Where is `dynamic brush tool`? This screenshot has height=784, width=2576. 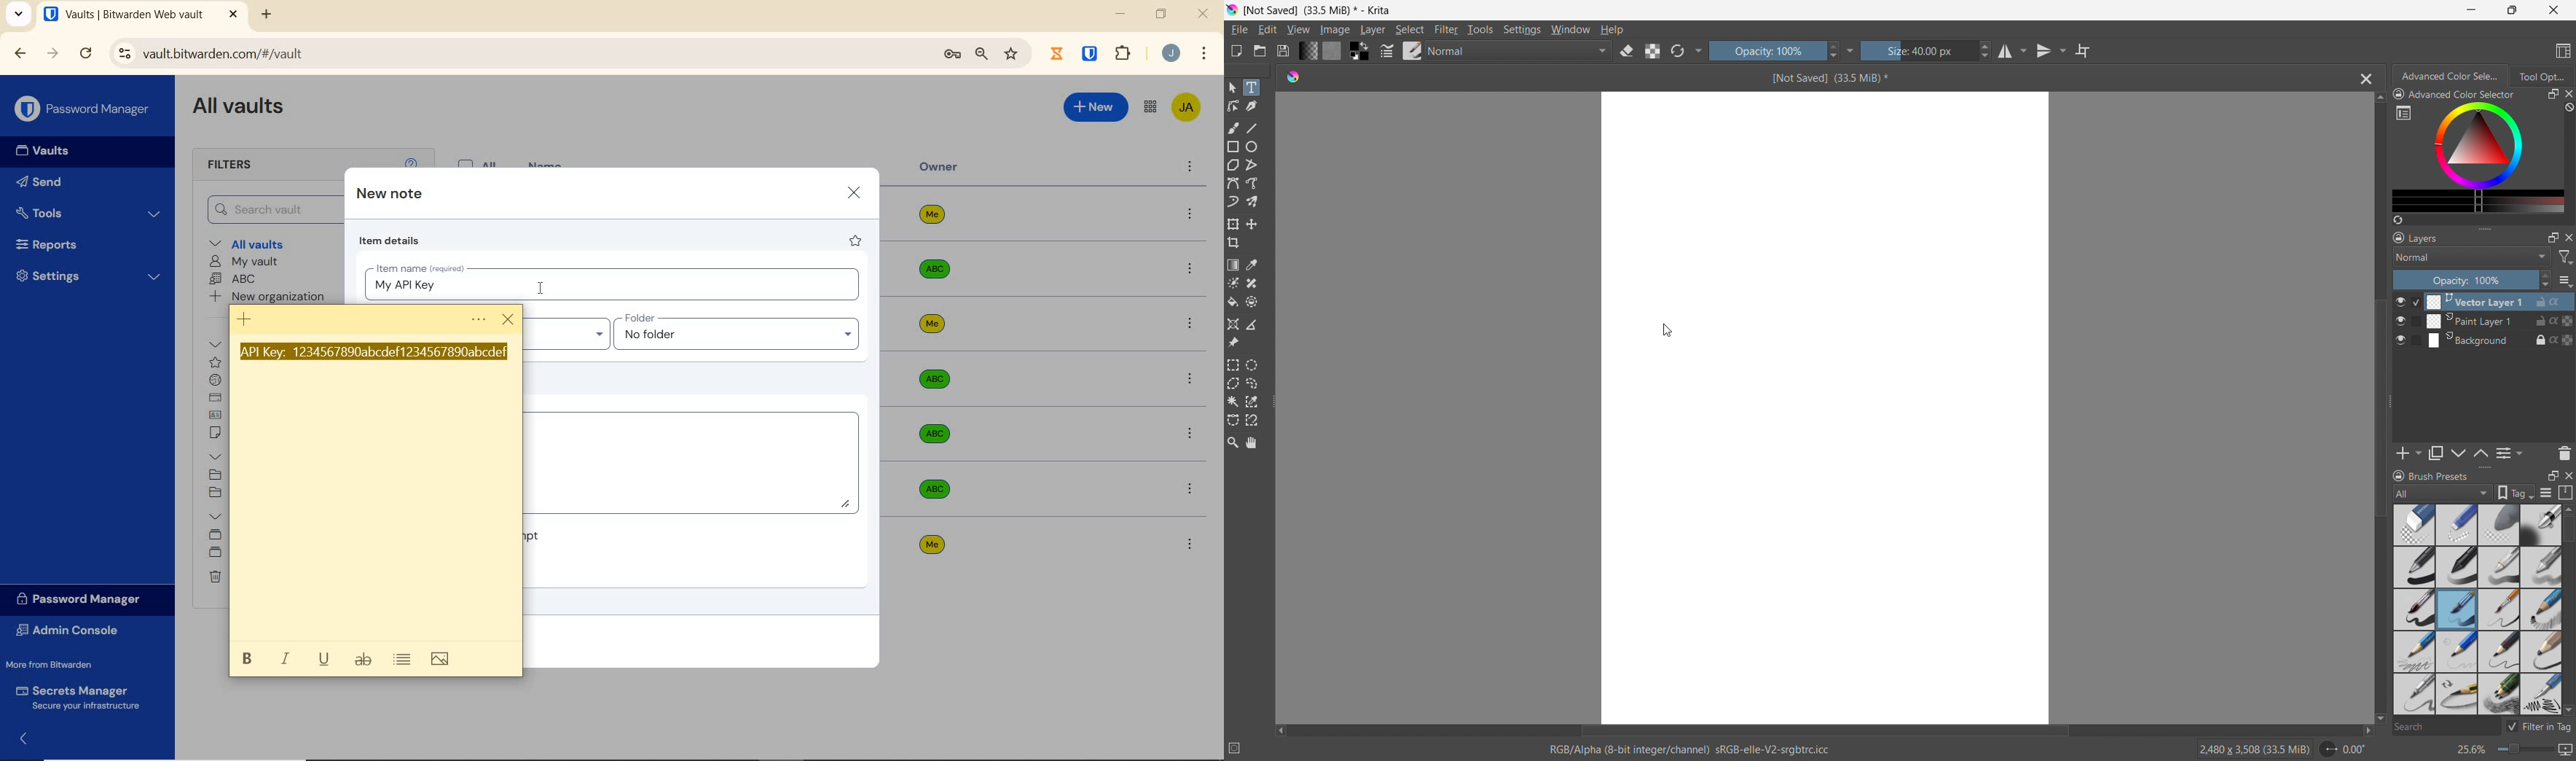 dynamic brush tool is located at coordinates (1233, 202).